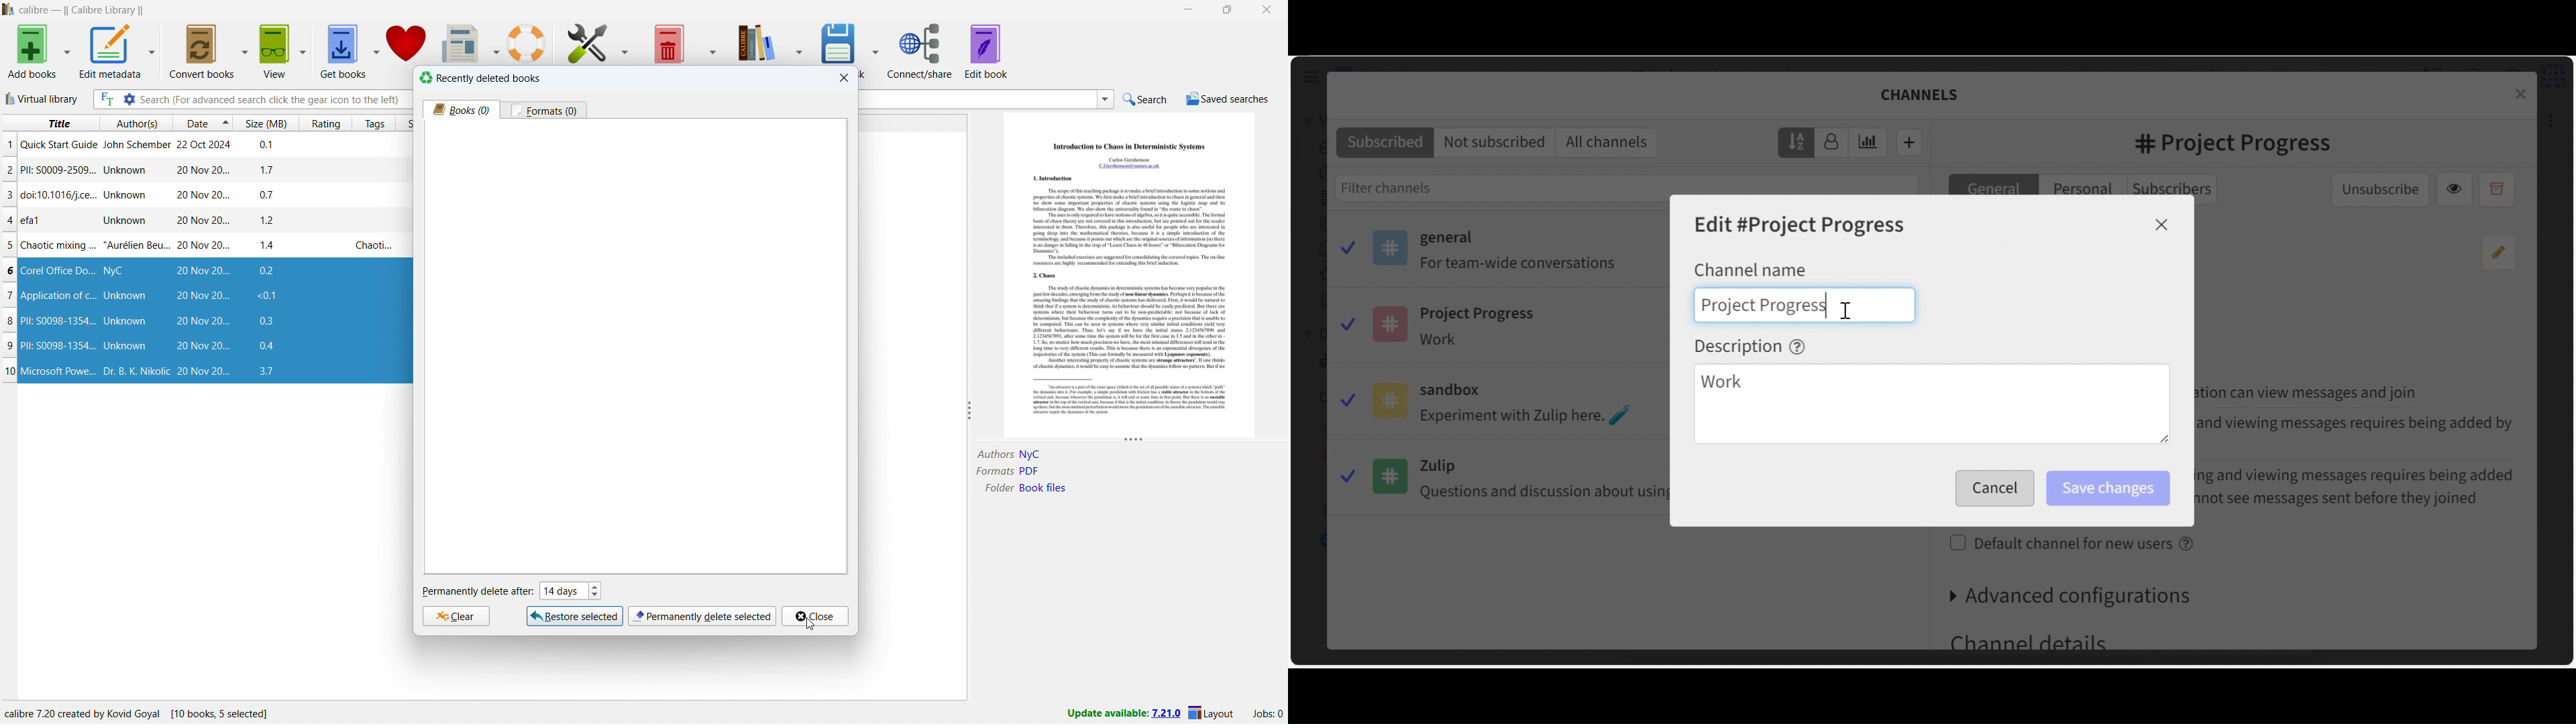  What do you see at coordinates (1750, 269) in the screenshot?
I see `Channel Name` at bounding box center [1750, 269].